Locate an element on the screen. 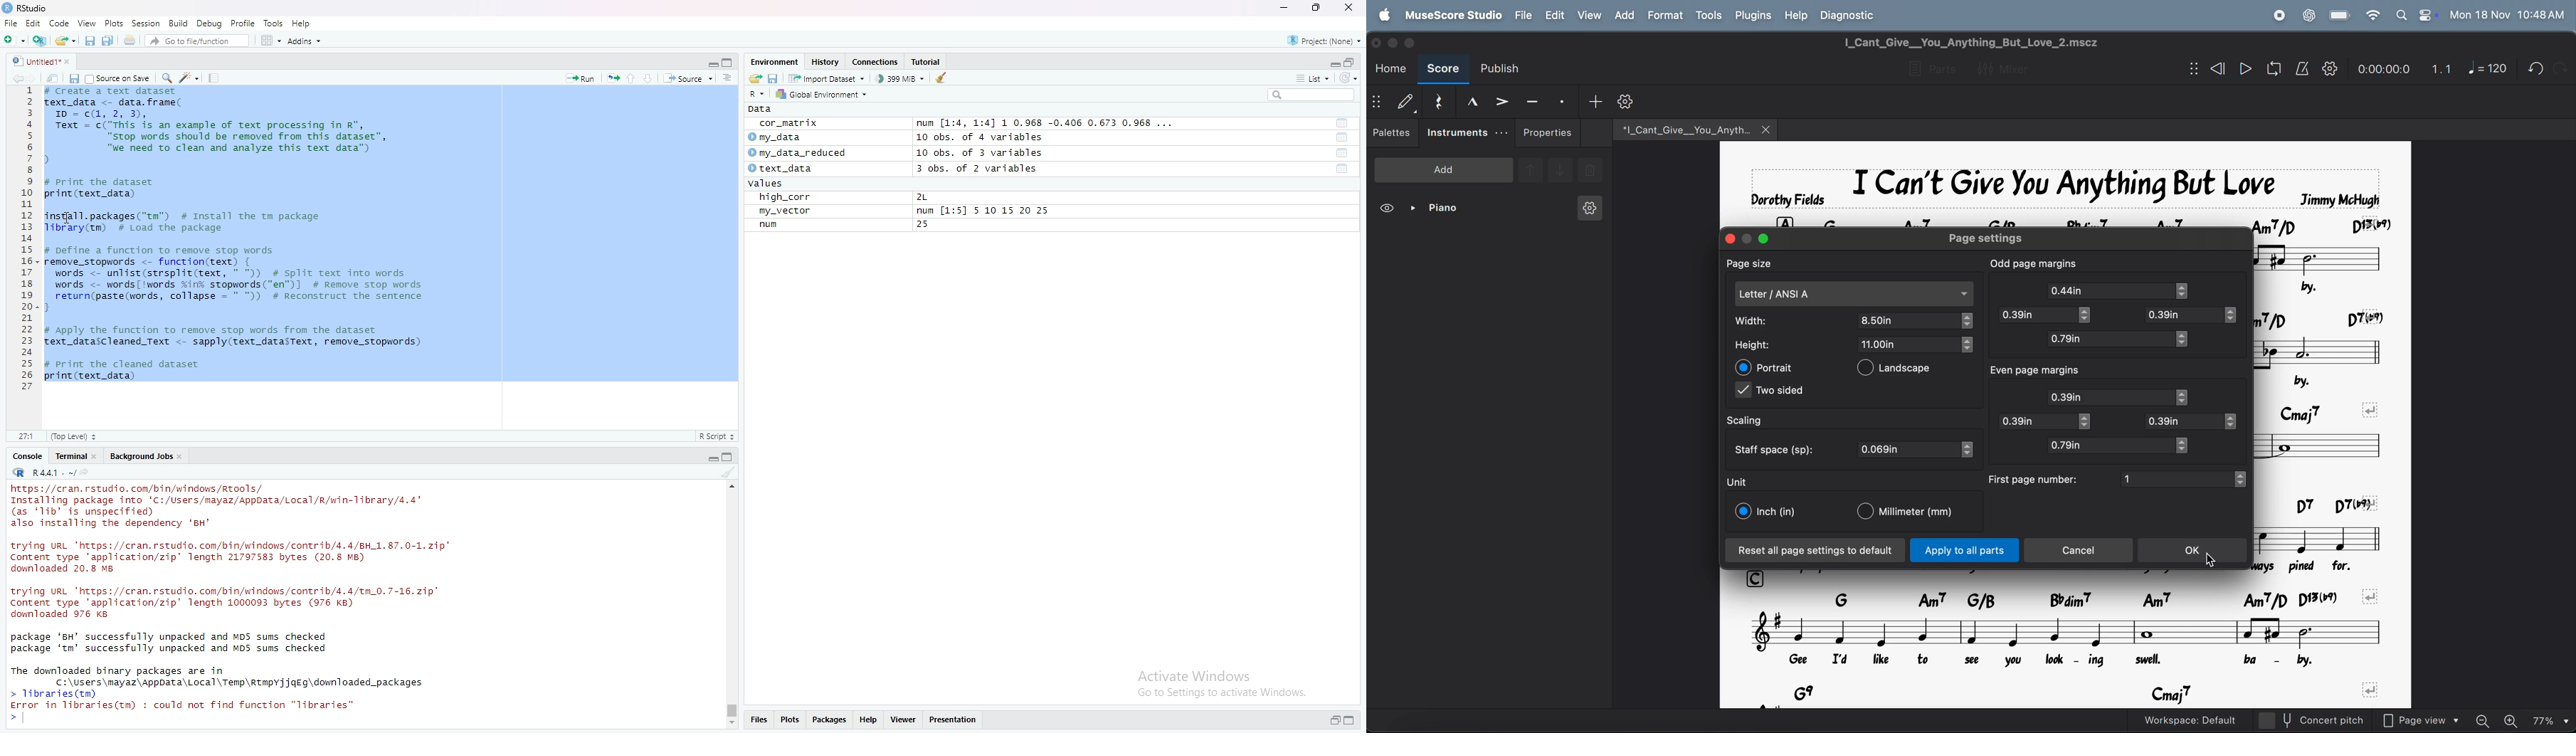 Image resolution: width=2576 pixels, height=756 pixels. data frame code is located at coordinates (237, 235).